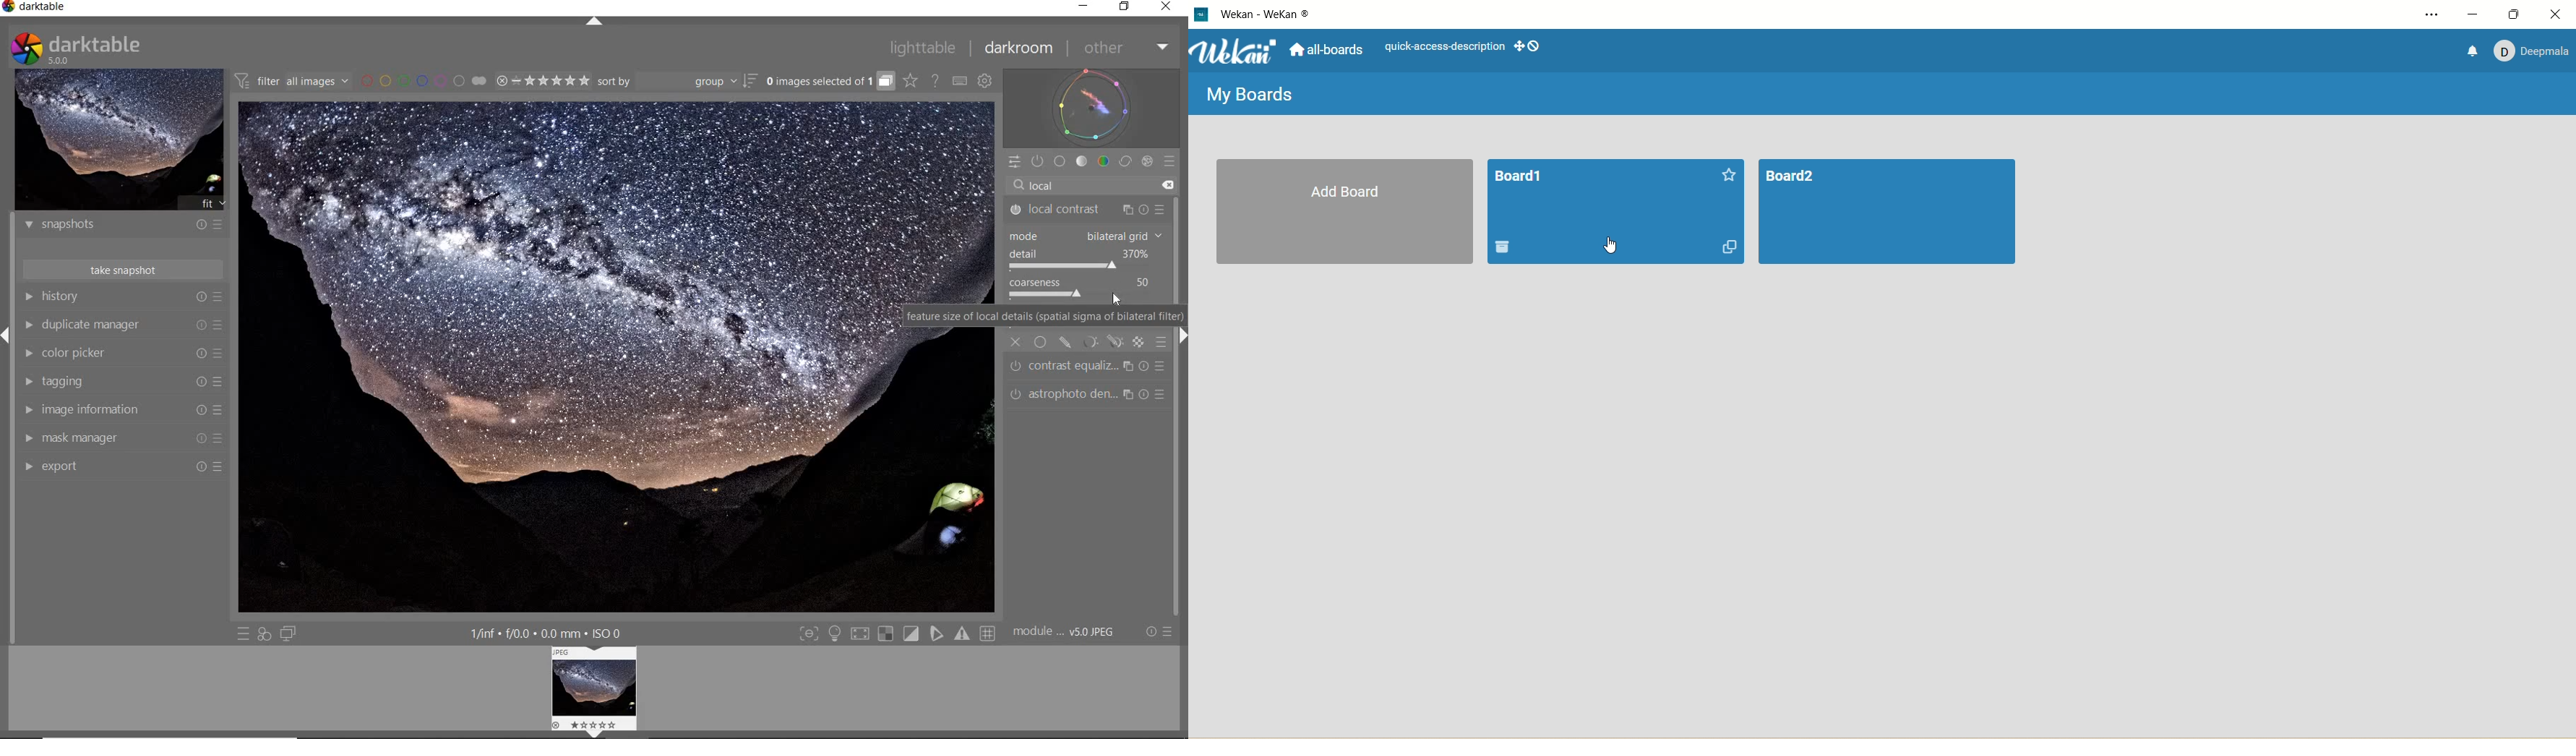  Describe the element at coordinates (198, 466) in the screenshot. I see `Reset` at that location.